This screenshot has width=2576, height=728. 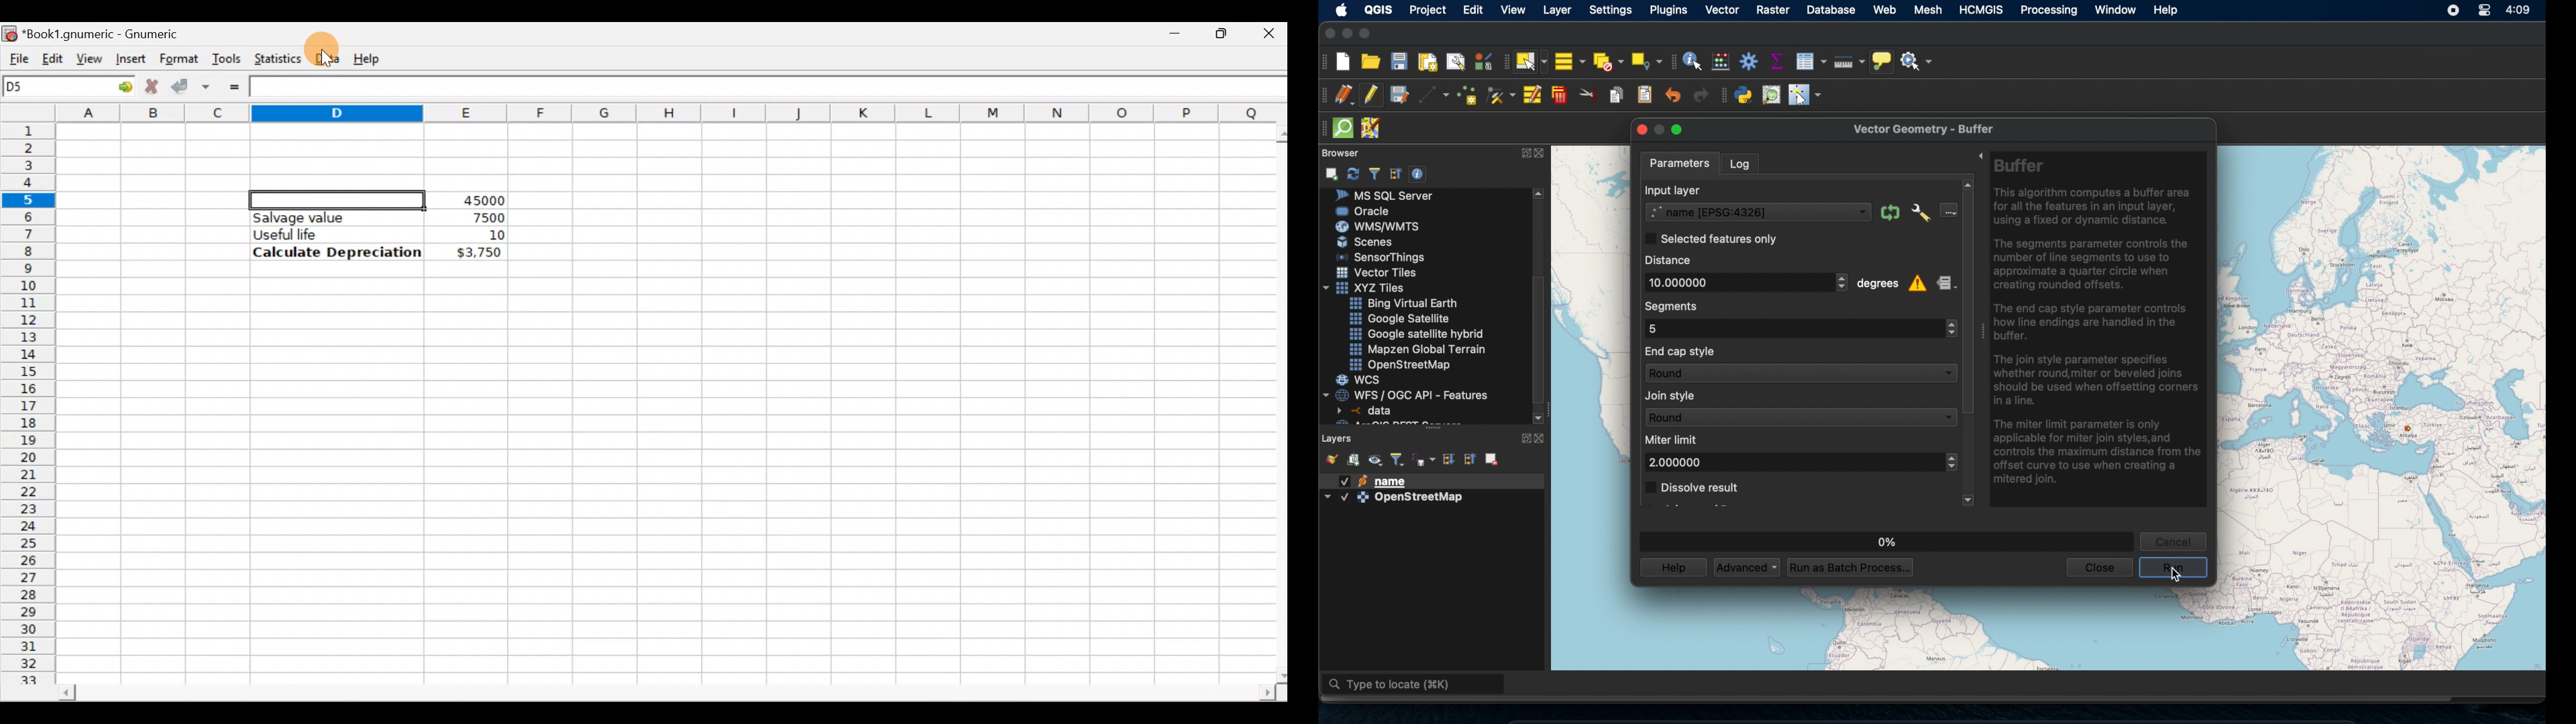 I want to click on stepper buttons, so click(x=1950, y=462).